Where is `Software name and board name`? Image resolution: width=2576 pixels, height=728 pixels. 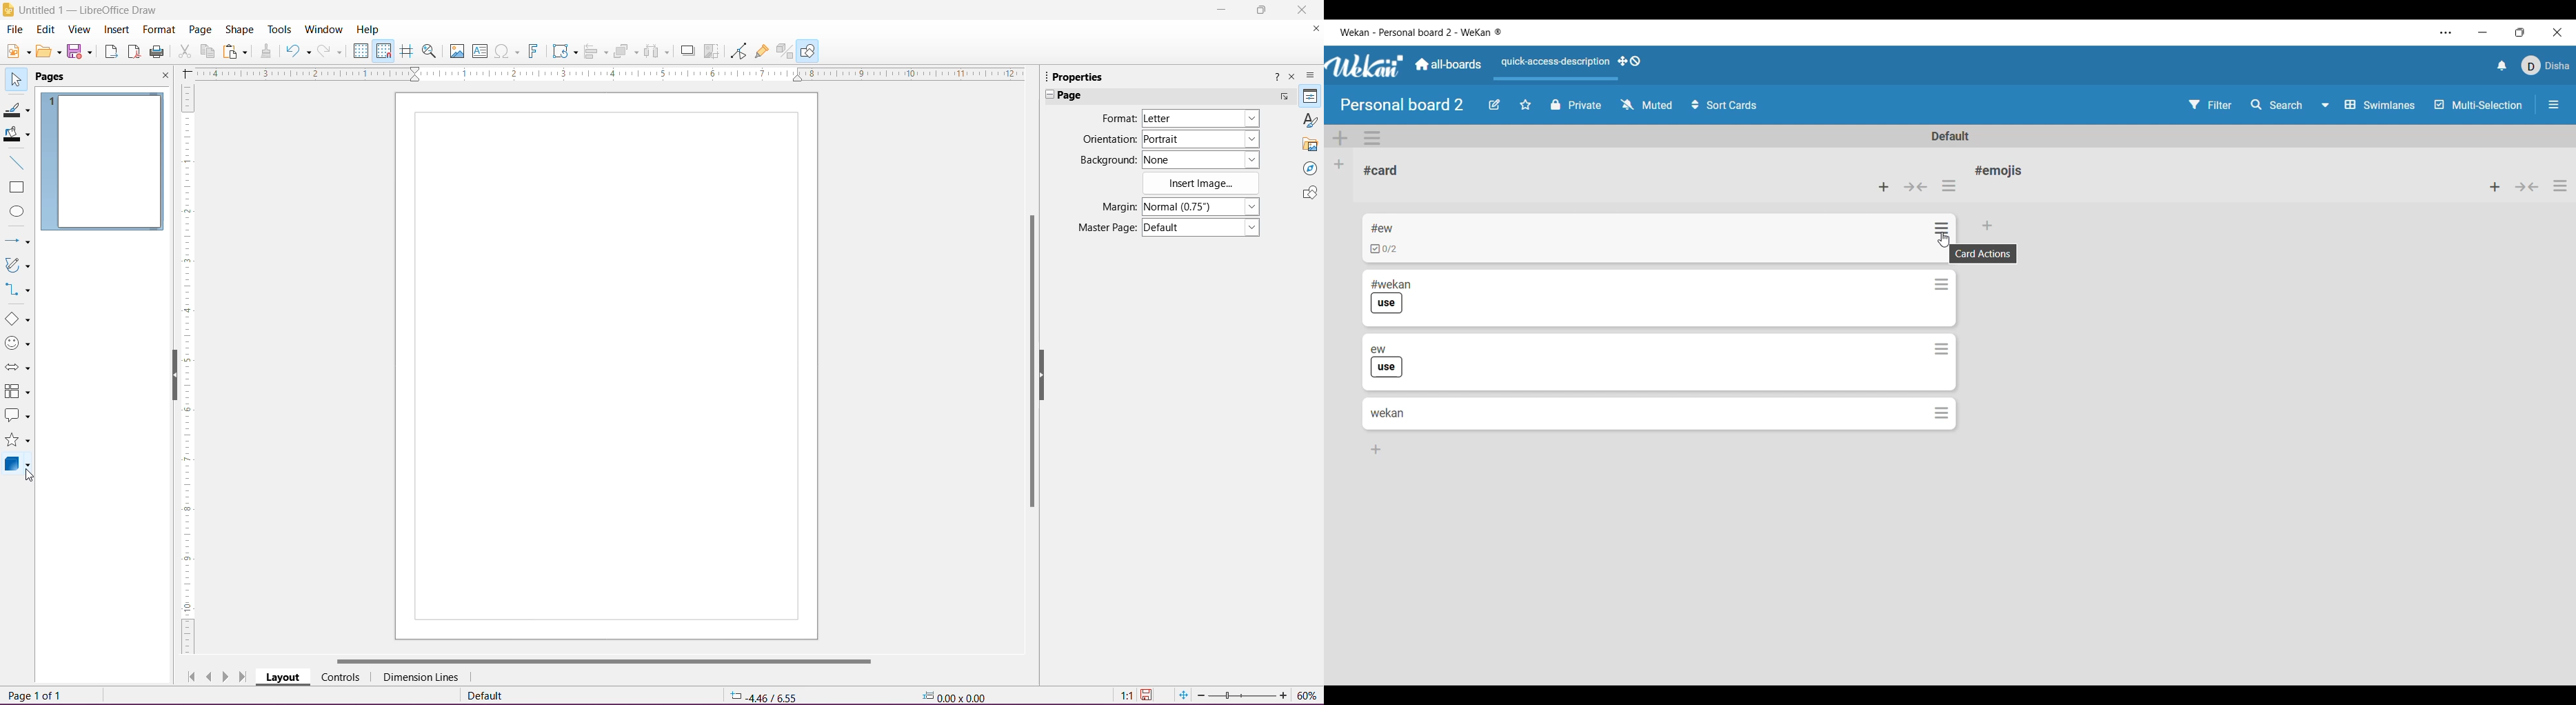 Software name and board name is located at coordinates (1420, 33).